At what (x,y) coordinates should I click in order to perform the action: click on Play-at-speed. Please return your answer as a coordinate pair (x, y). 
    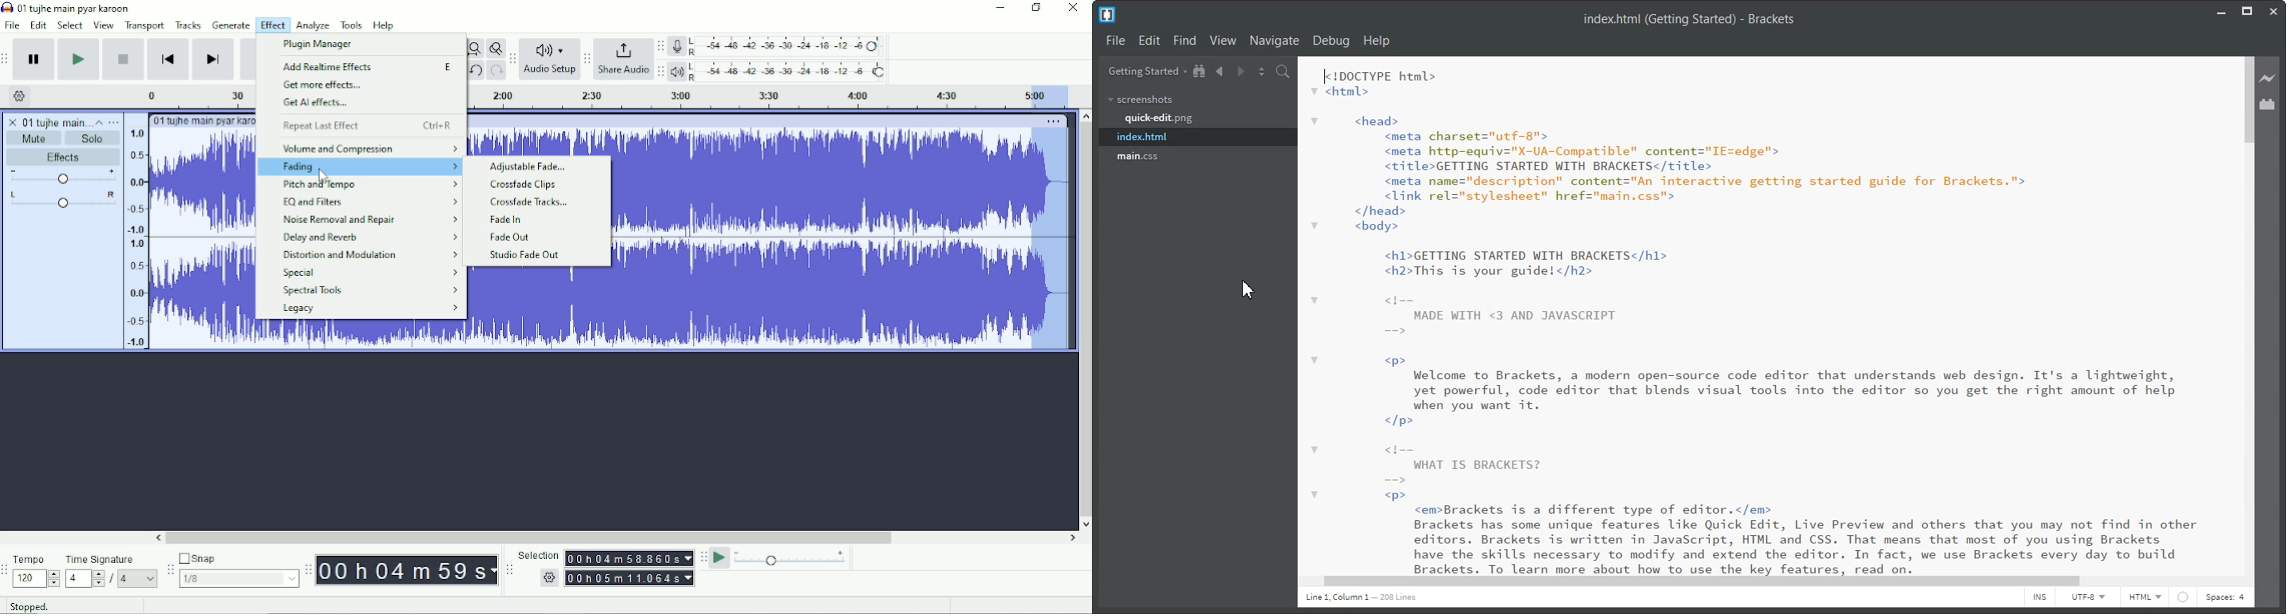
    Looking at the image, I should click on (721, 558).